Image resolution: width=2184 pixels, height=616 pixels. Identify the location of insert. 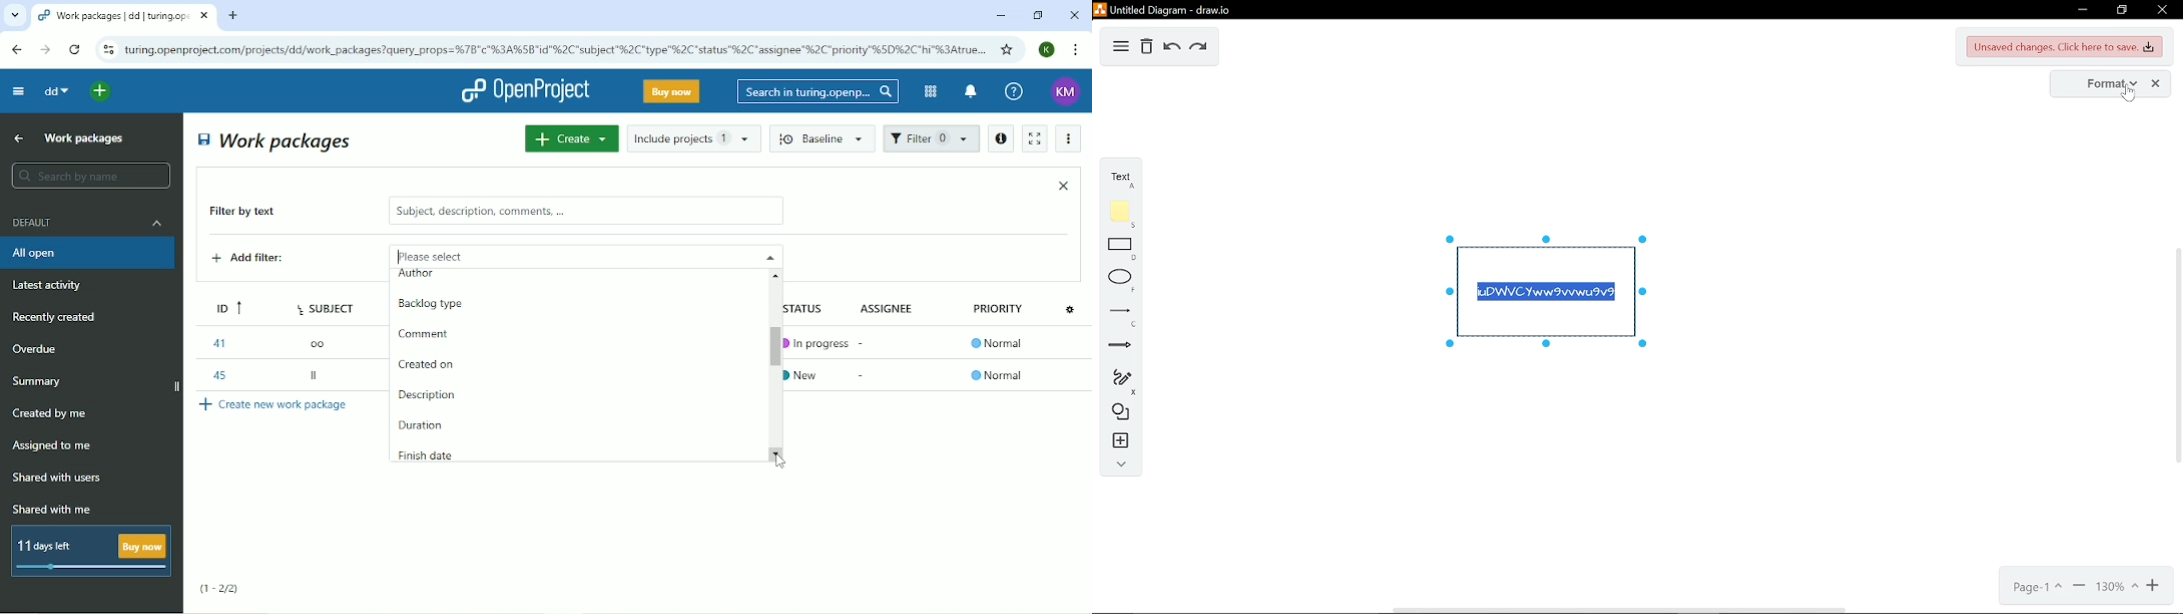
(1117, 443).